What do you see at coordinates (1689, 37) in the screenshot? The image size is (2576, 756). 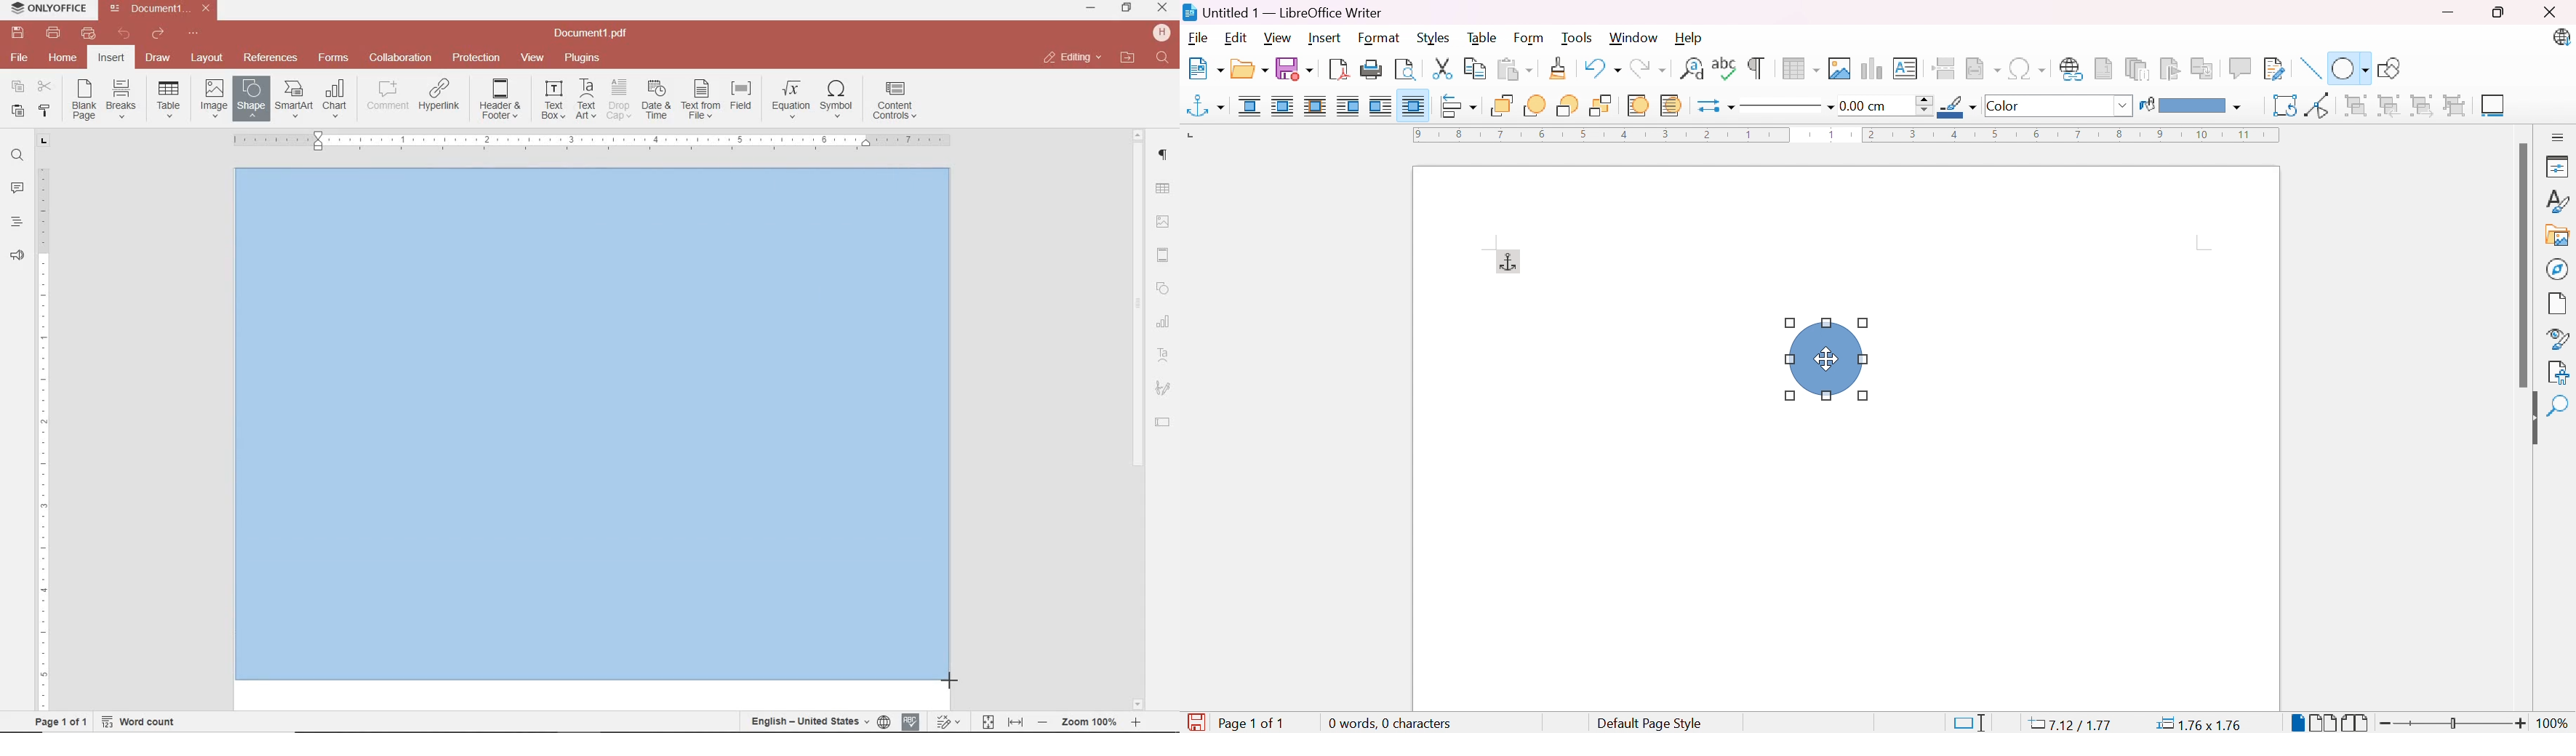 I see `Help` at bounding box center [1689, 37].